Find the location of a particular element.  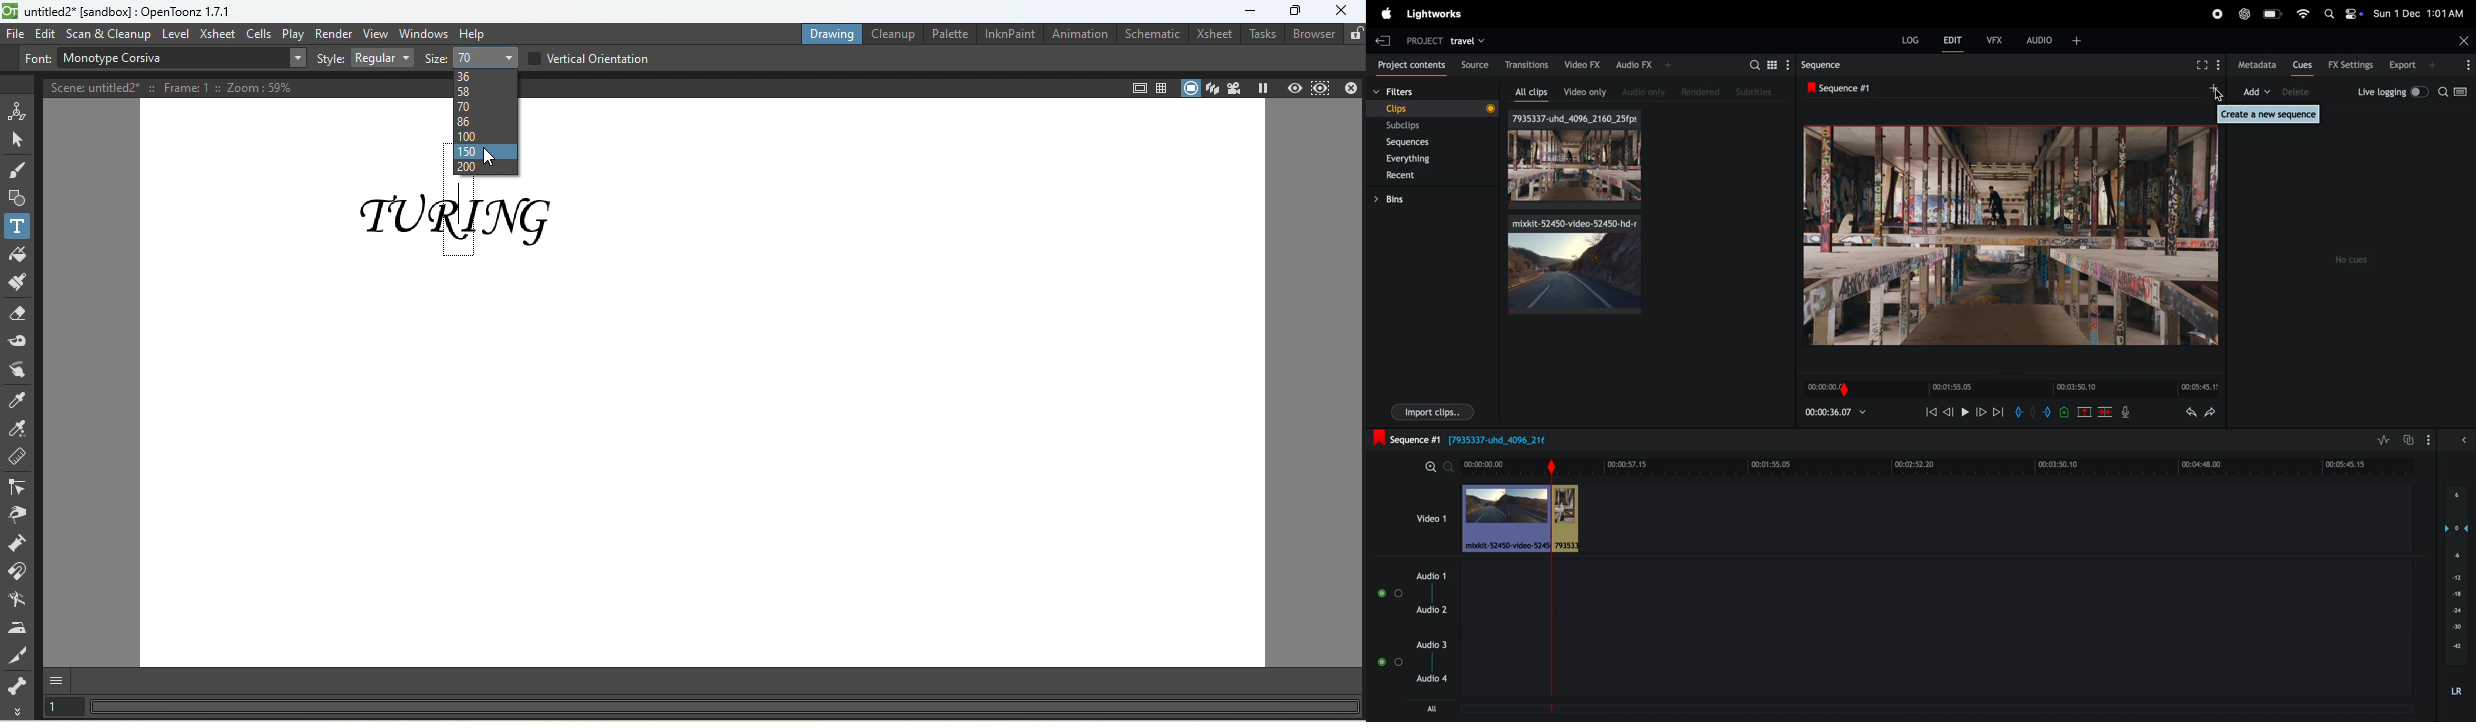

Set the current frame is located at coordinates (63, 709).